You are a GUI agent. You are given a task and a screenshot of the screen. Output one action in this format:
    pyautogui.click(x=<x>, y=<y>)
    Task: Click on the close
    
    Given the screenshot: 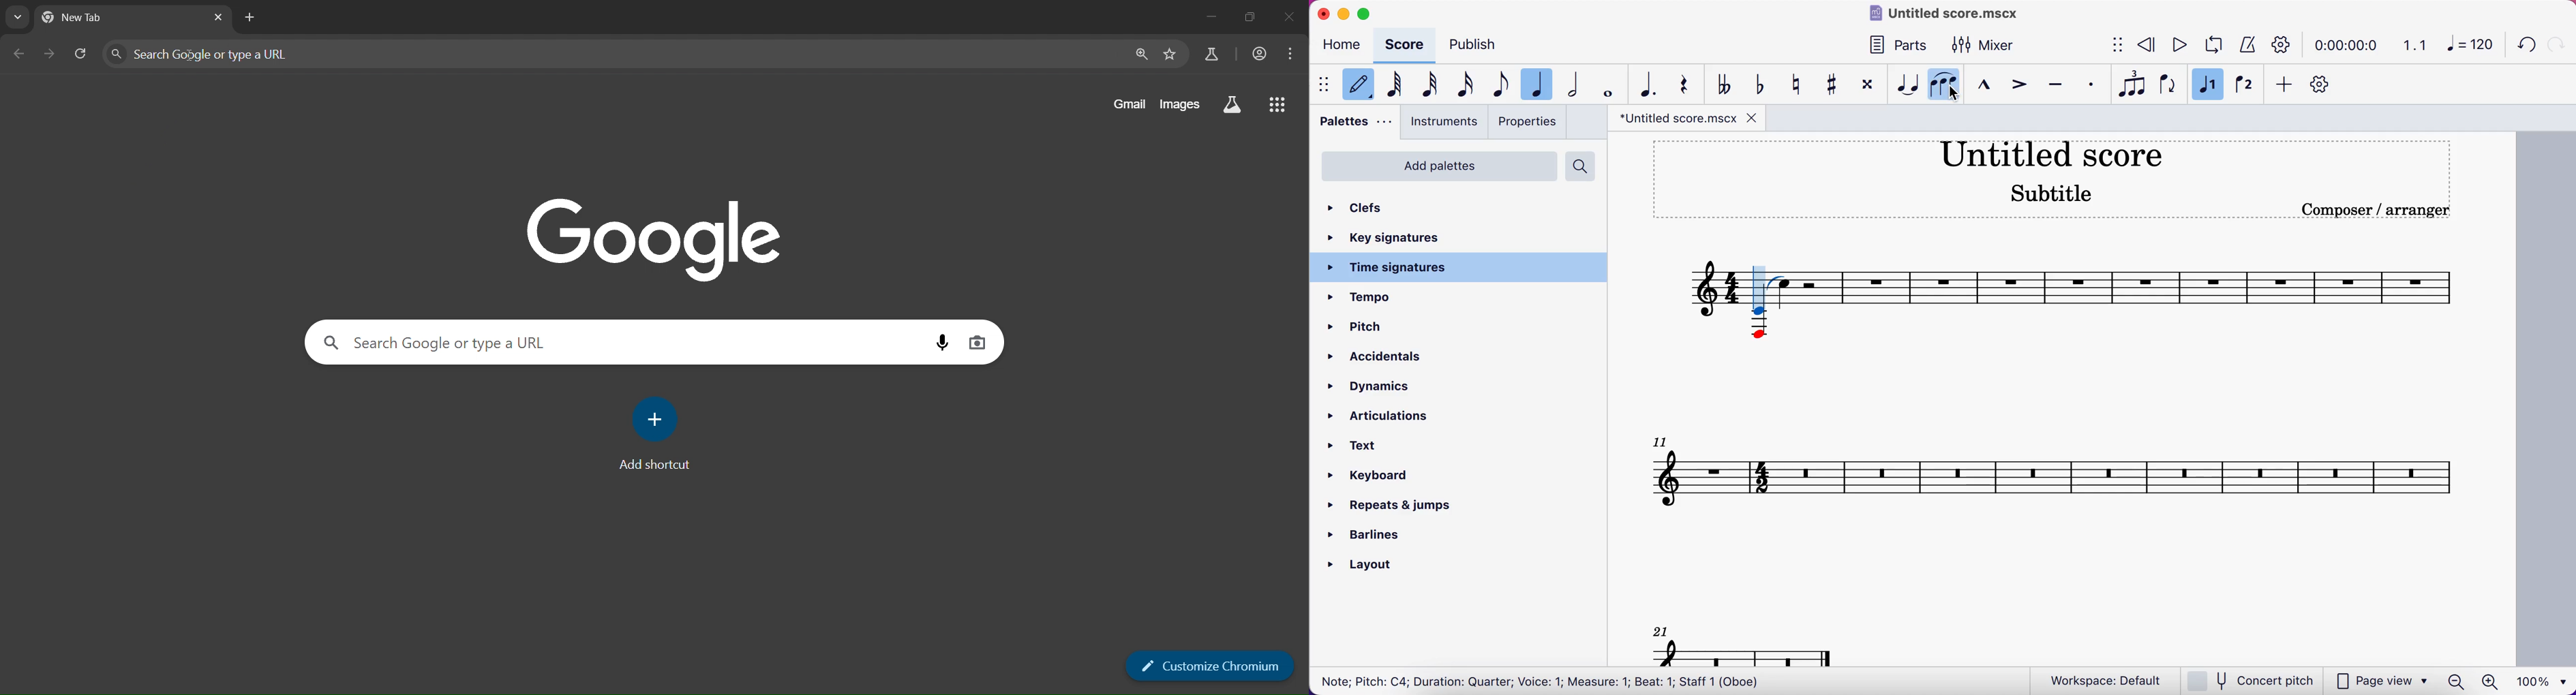 What is the action you would take?
    pyautogui.click(x=1290, y=17)
    